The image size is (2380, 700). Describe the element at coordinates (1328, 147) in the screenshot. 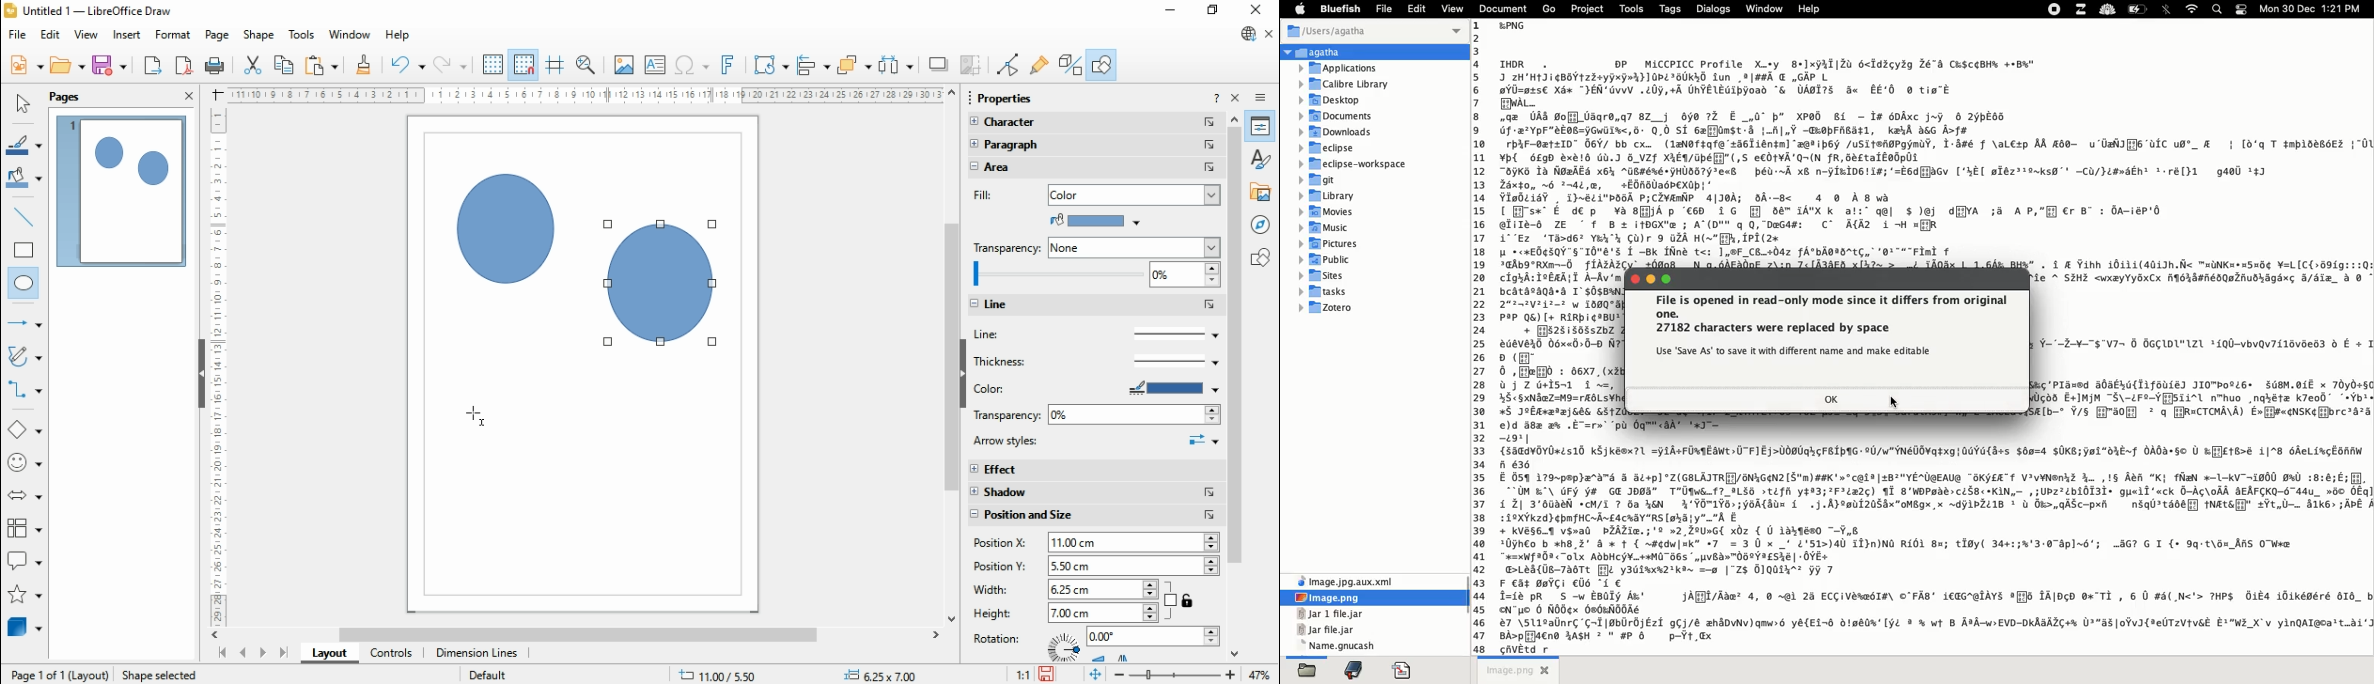

I see `eclipse` at that location.